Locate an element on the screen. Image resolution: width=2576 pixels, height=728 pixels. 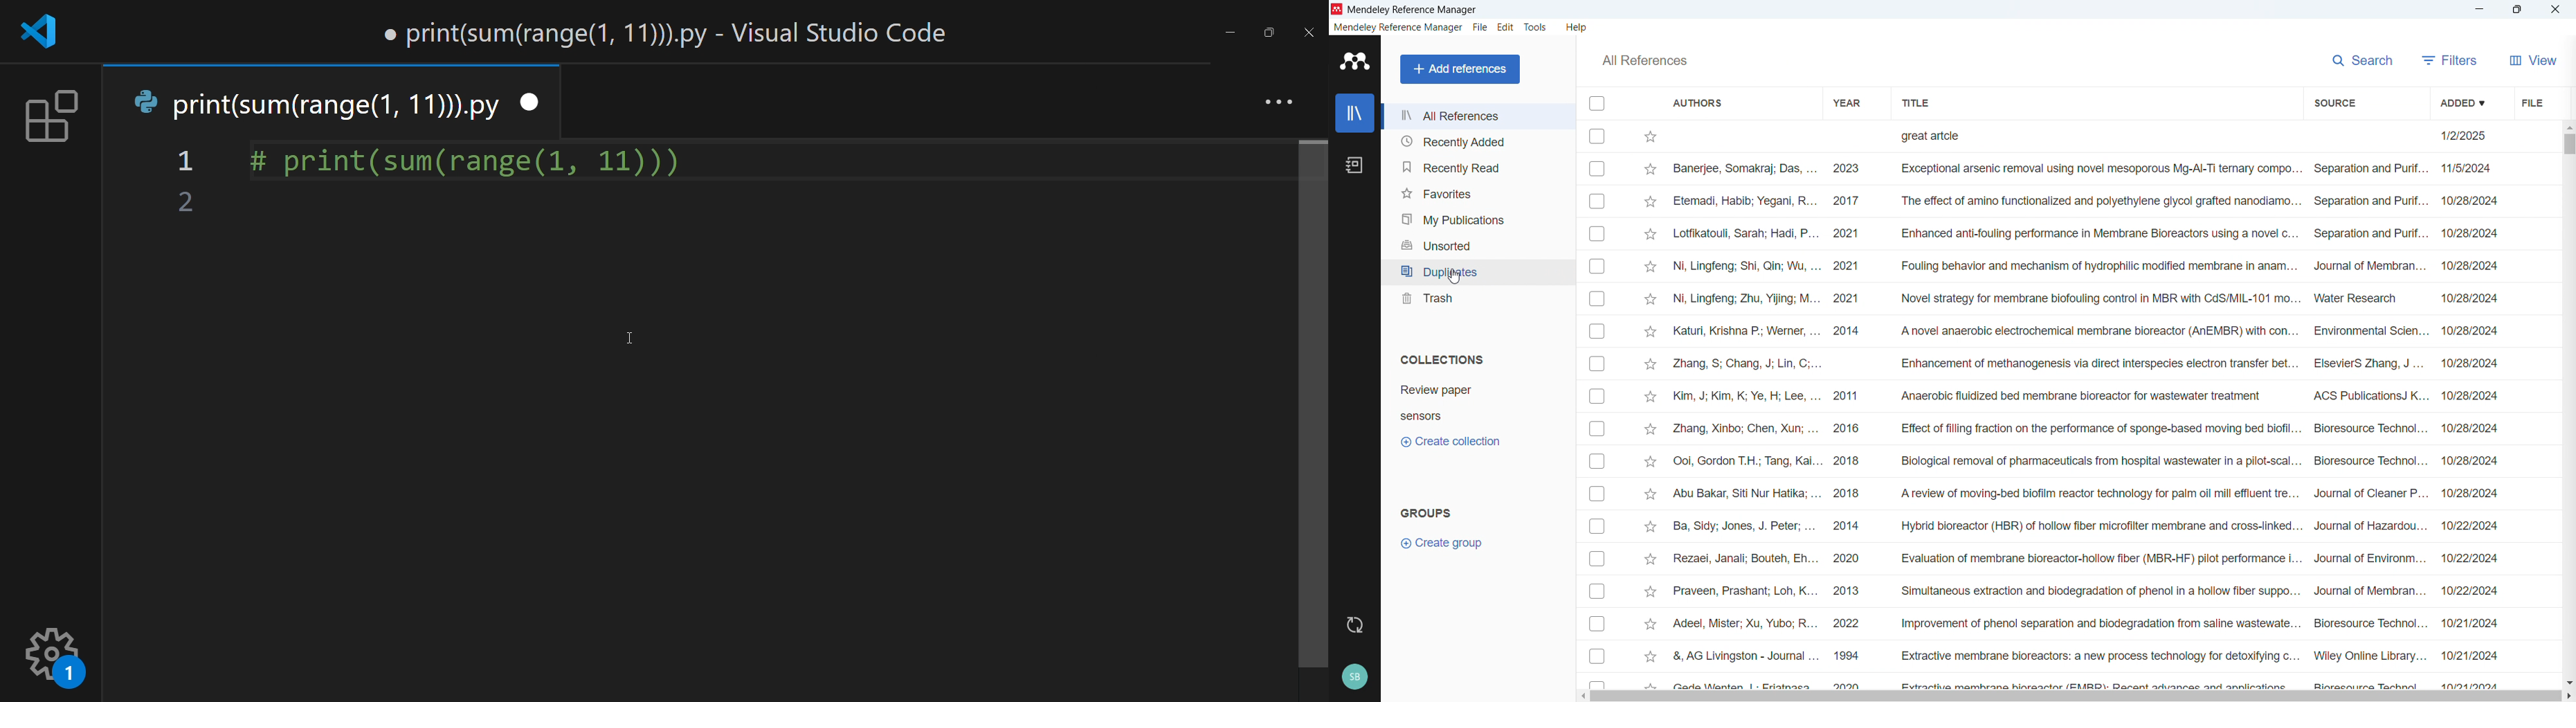
cursor is located at coordinates (635, 335).